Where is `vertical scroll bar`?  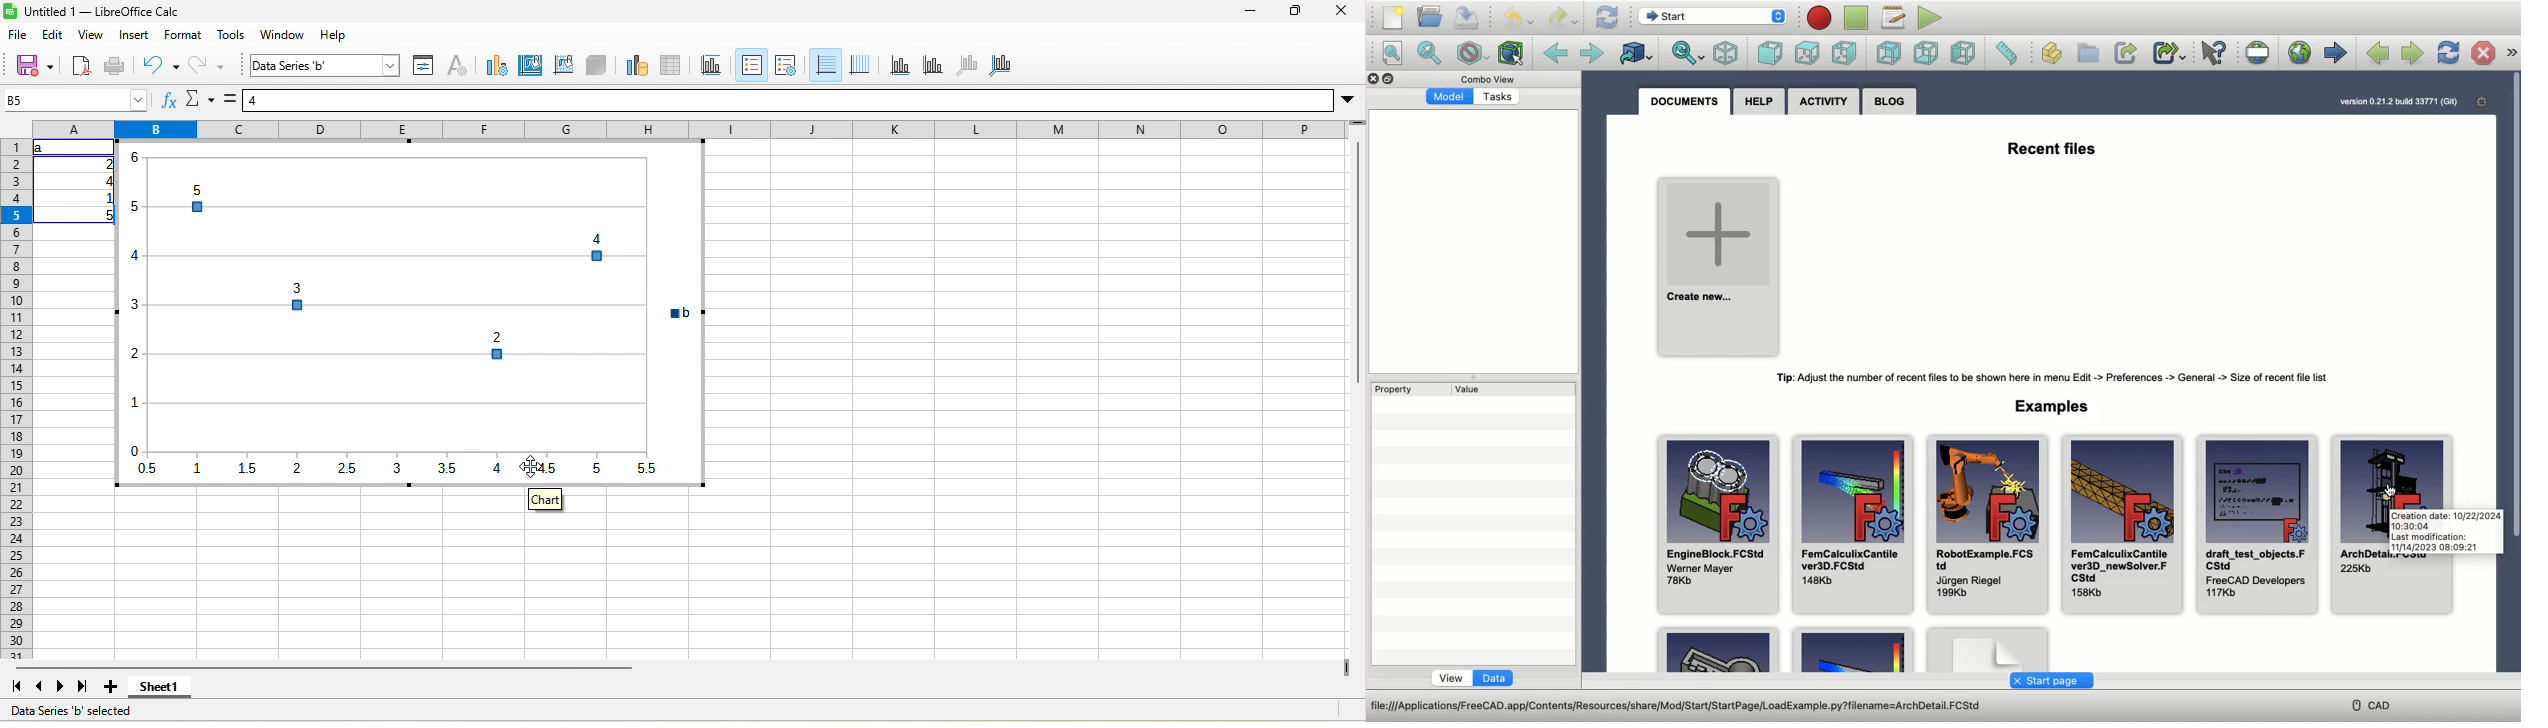 vertical scroll bar is located at coordinates (1357, 256).